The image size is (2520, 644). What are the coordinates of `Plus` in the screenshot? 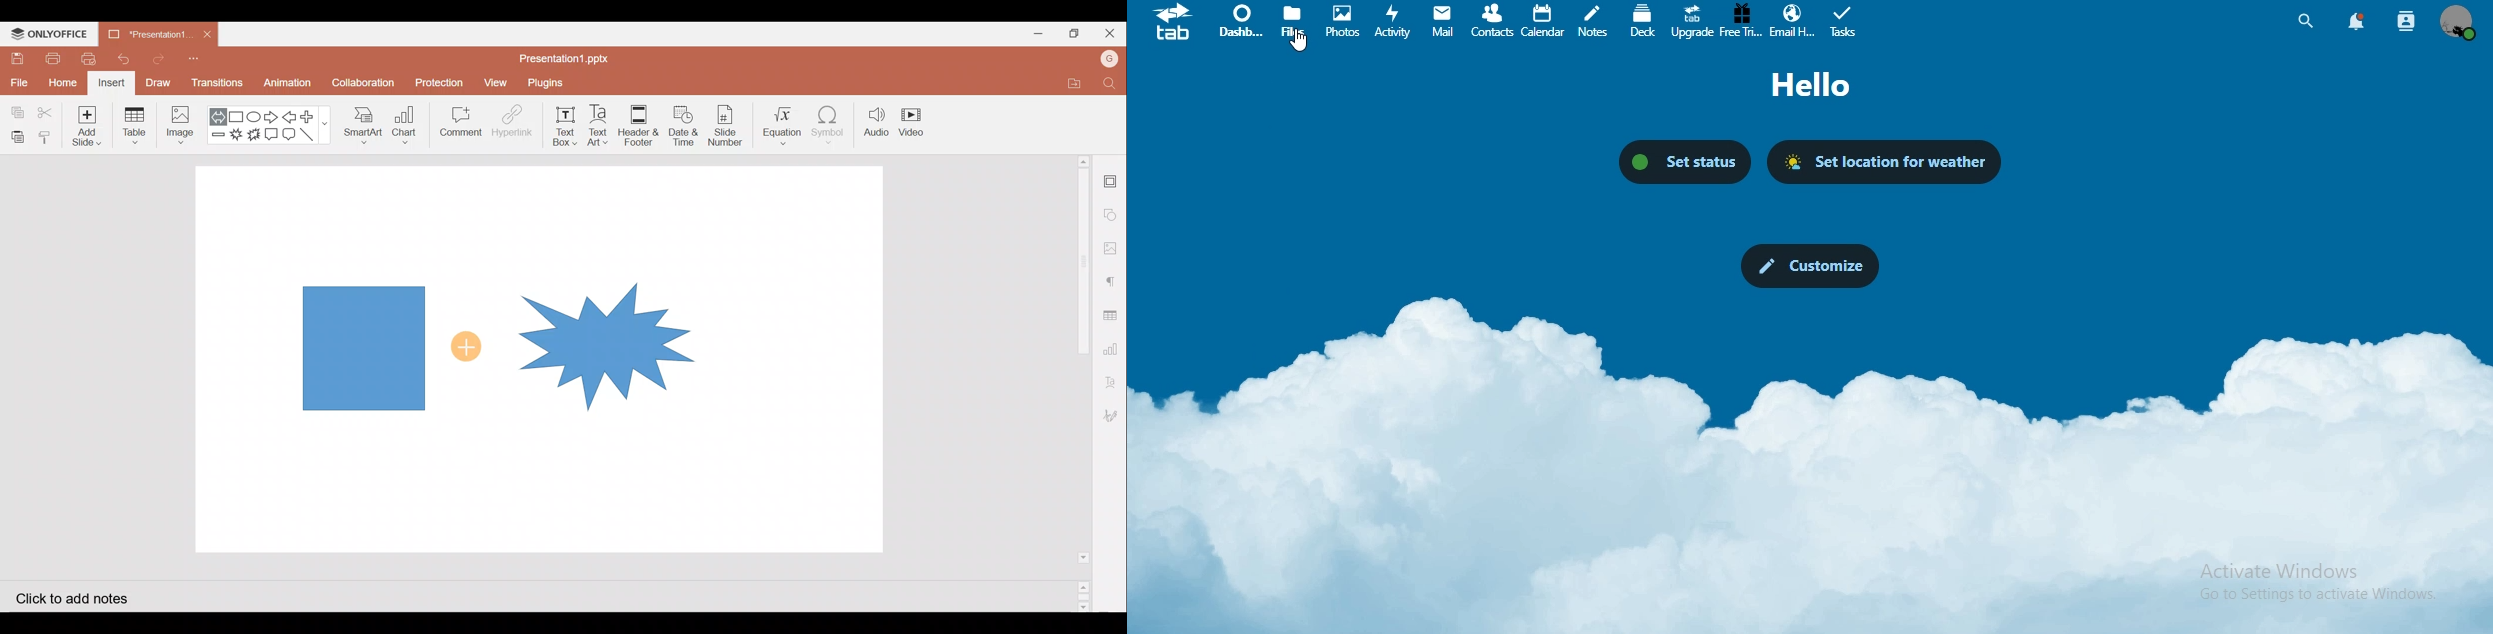 It's located at (312, 115).